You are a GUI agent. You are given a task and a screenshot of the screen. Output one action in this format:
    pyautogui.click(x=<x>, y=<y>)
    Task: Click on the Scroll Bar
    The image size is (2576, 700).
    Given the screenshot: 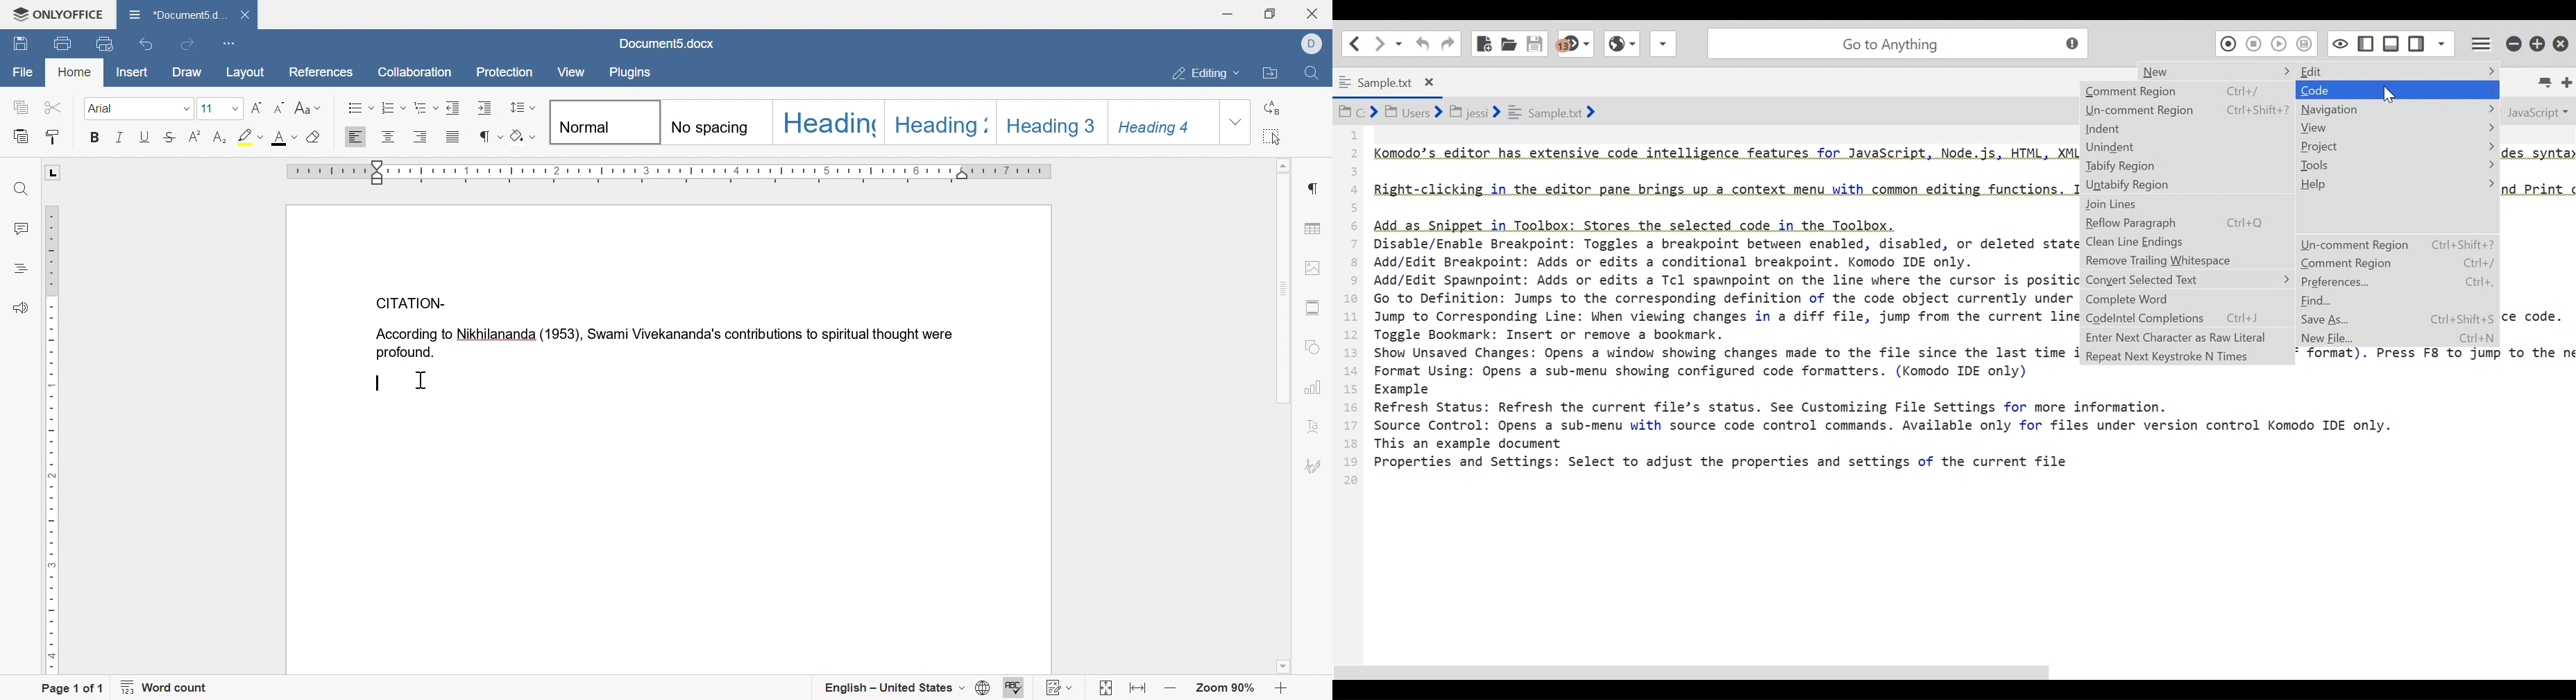 What is the action you would take?
    pyautogui.click(x=1282, y=416)
    